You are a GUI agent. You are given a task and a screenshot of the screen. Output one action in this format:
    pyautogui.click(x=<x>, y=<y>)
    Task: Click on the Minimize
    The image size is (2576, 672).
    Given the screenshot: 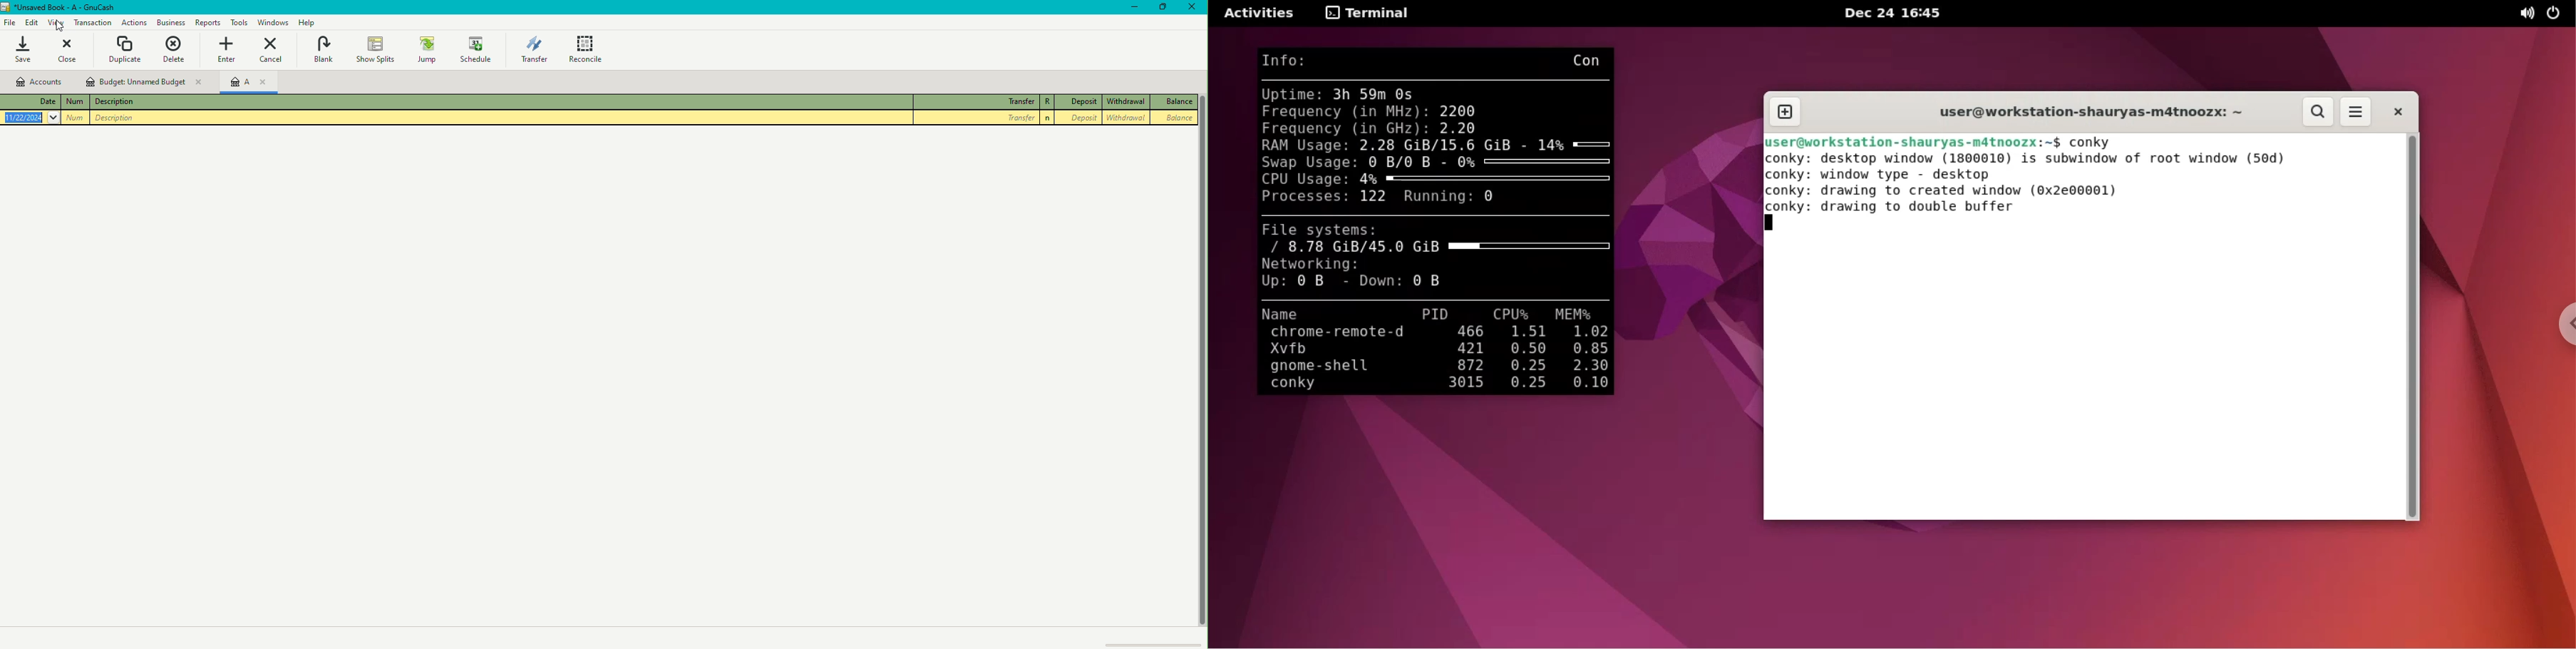 What is the action you would take?
    pyautogui.click(x=1130, y=8)
    